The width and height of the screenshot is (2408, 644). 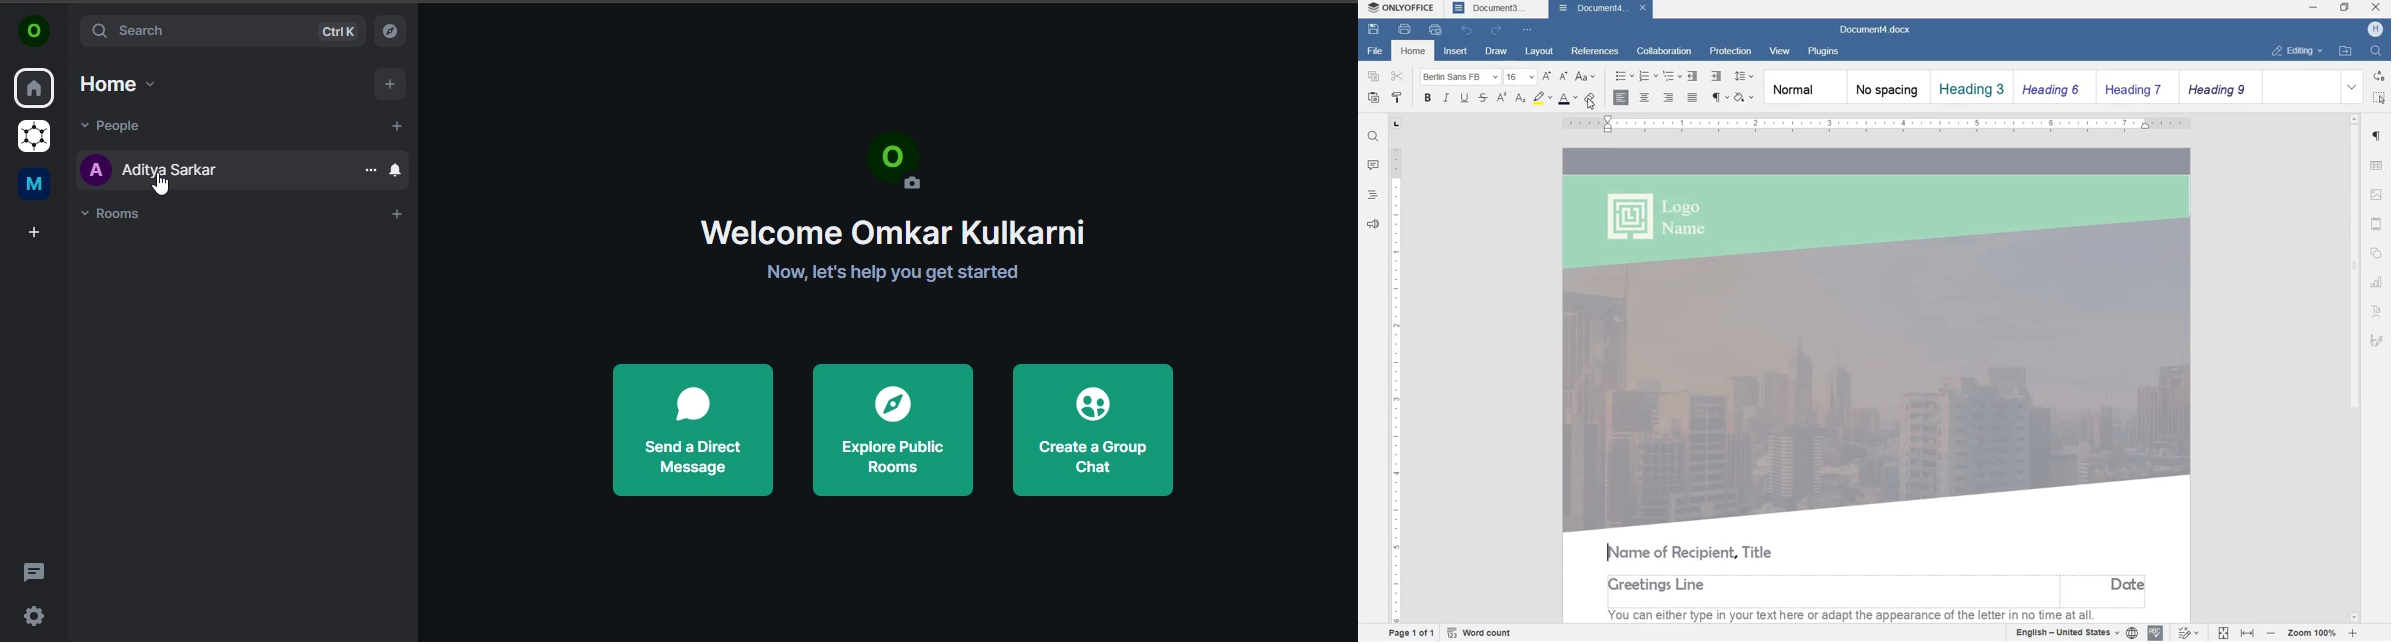 What do you see at coordinates (1745, 98) in the screenshot?
I see `shading` at bounding box center [1745, 98].